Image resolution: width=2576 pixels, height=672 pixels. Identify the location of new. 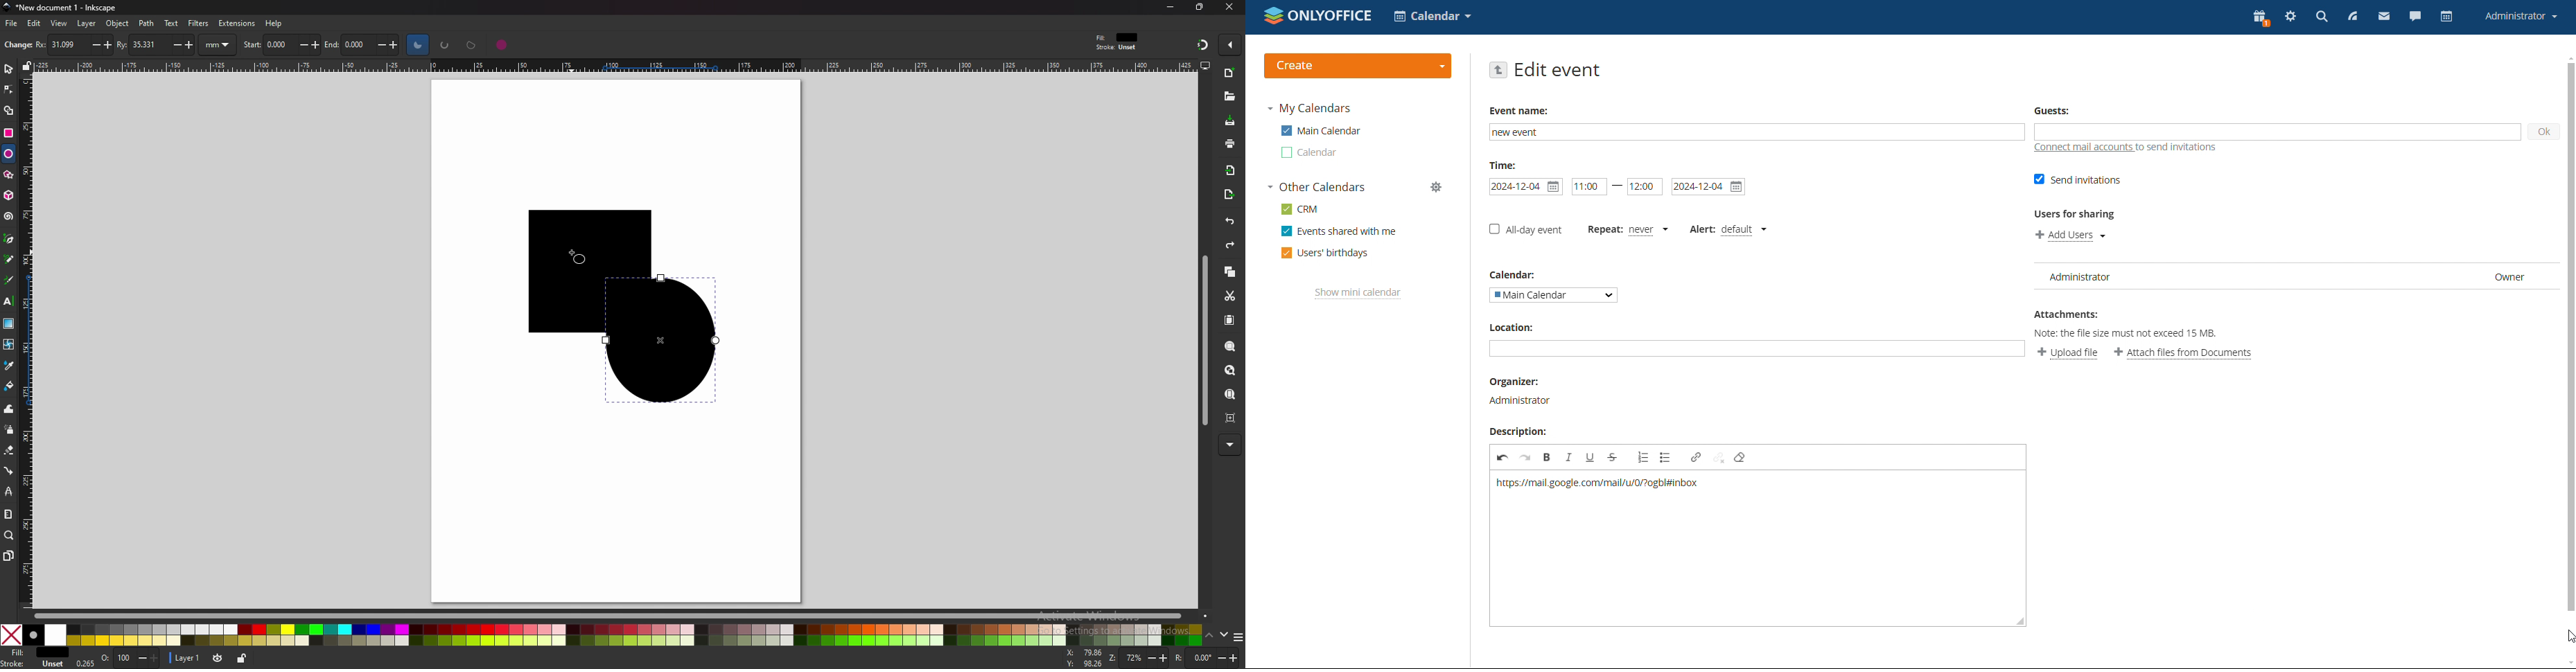
(1229, 73).